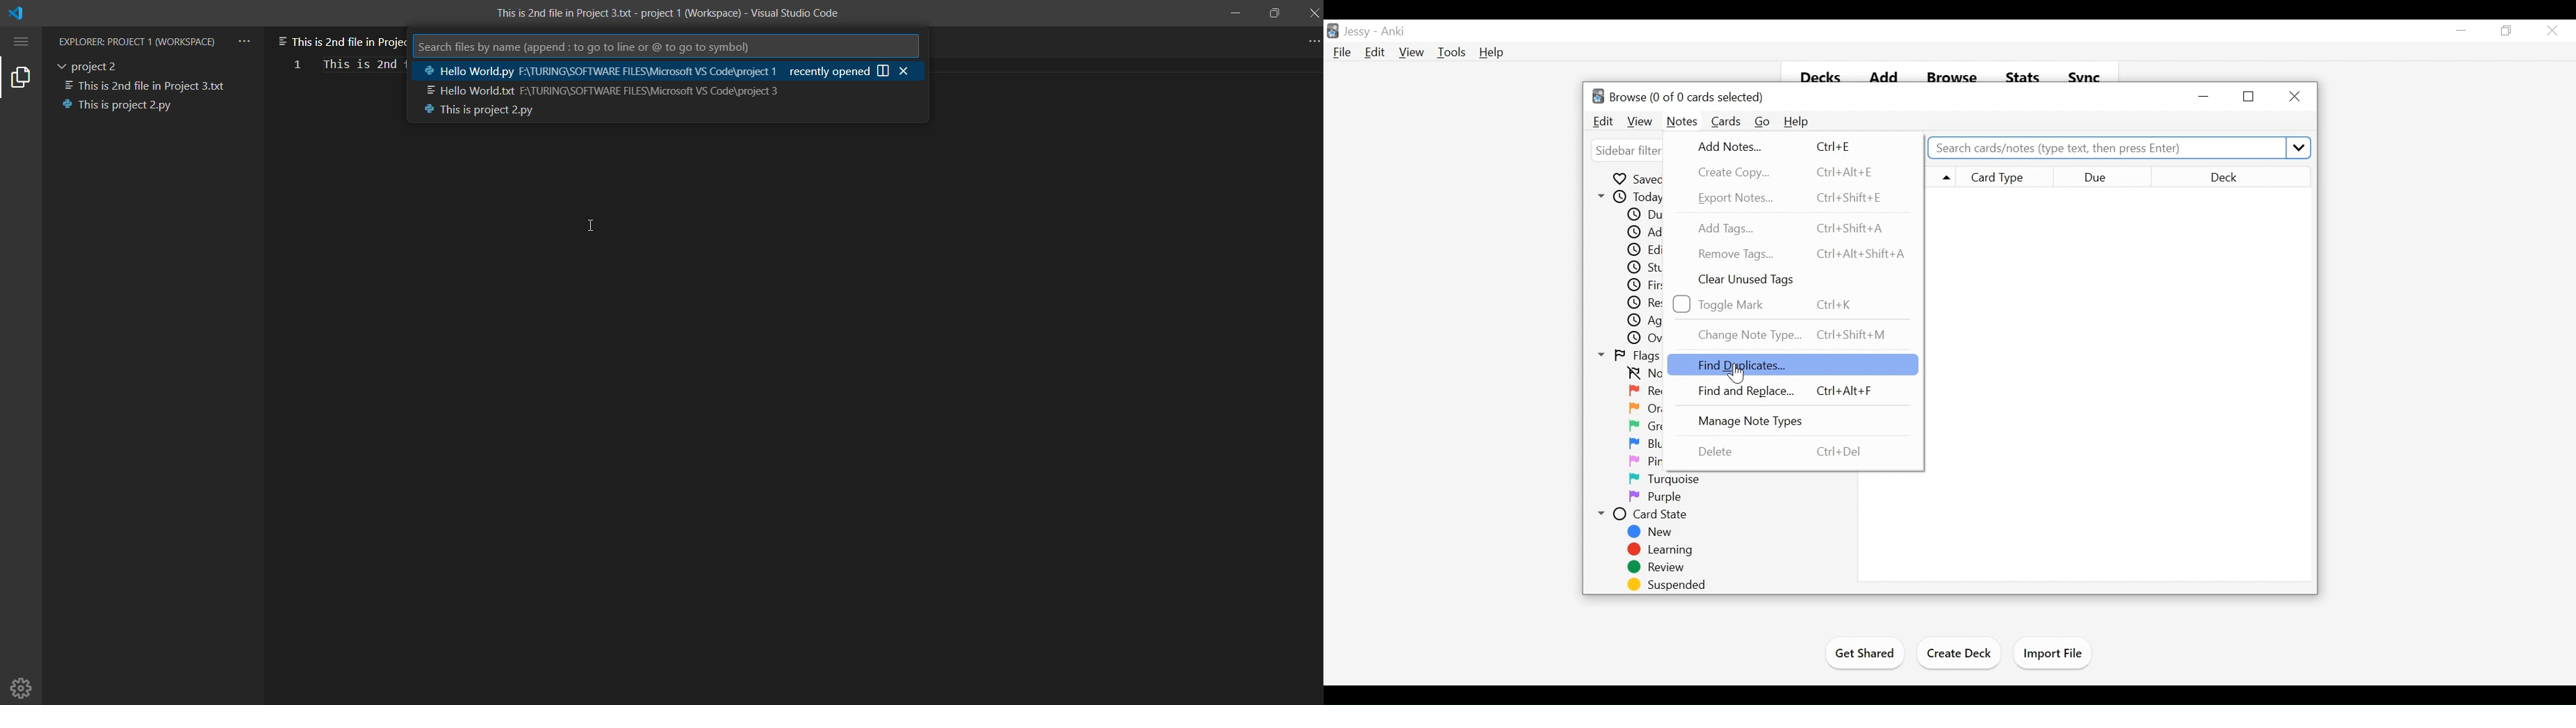 This screenshot has width=2576, height=728. I want to click on Get Shared, so click(1863, 655).